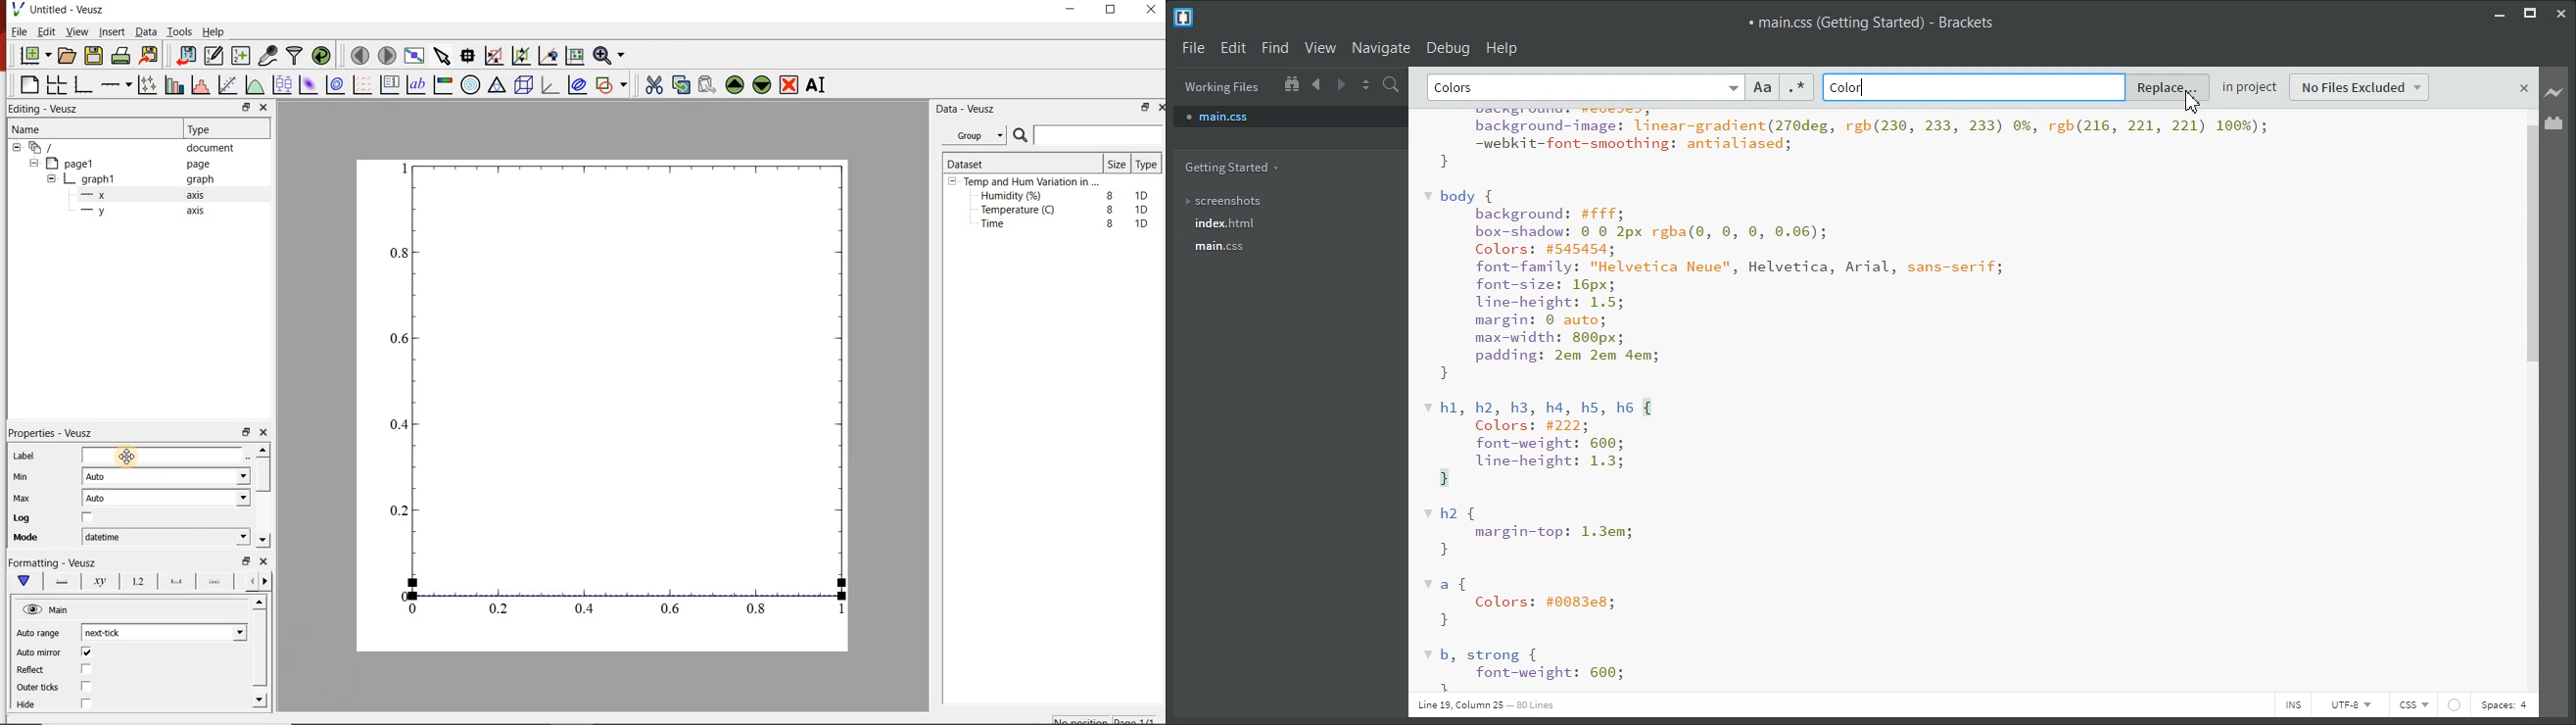 The width and height of the screenshot is (2576, 728). I want to click on hl, h2, h3, h4, hs, he {
Colors: #222;
font-weight: 600;
Uine-height: 1.3;

3}, so click(1540, 442).